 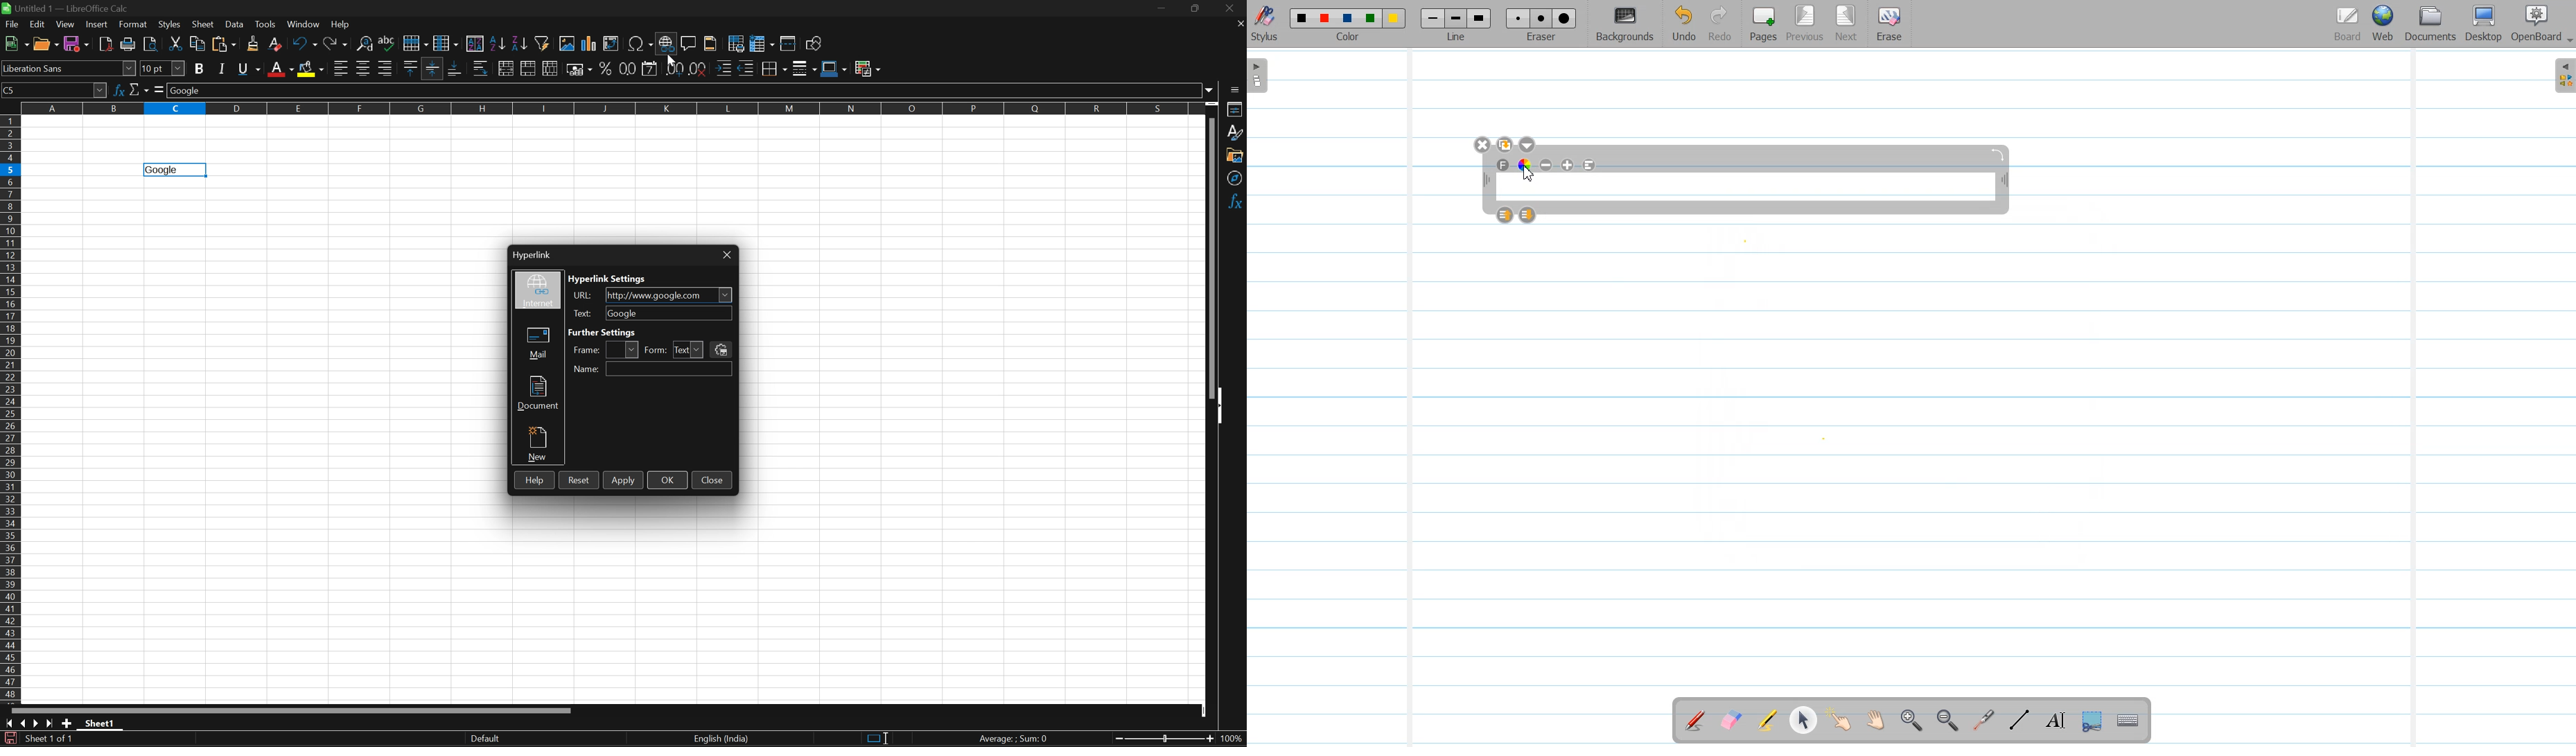 I want to click on Select function, so click(x=139, y=89).